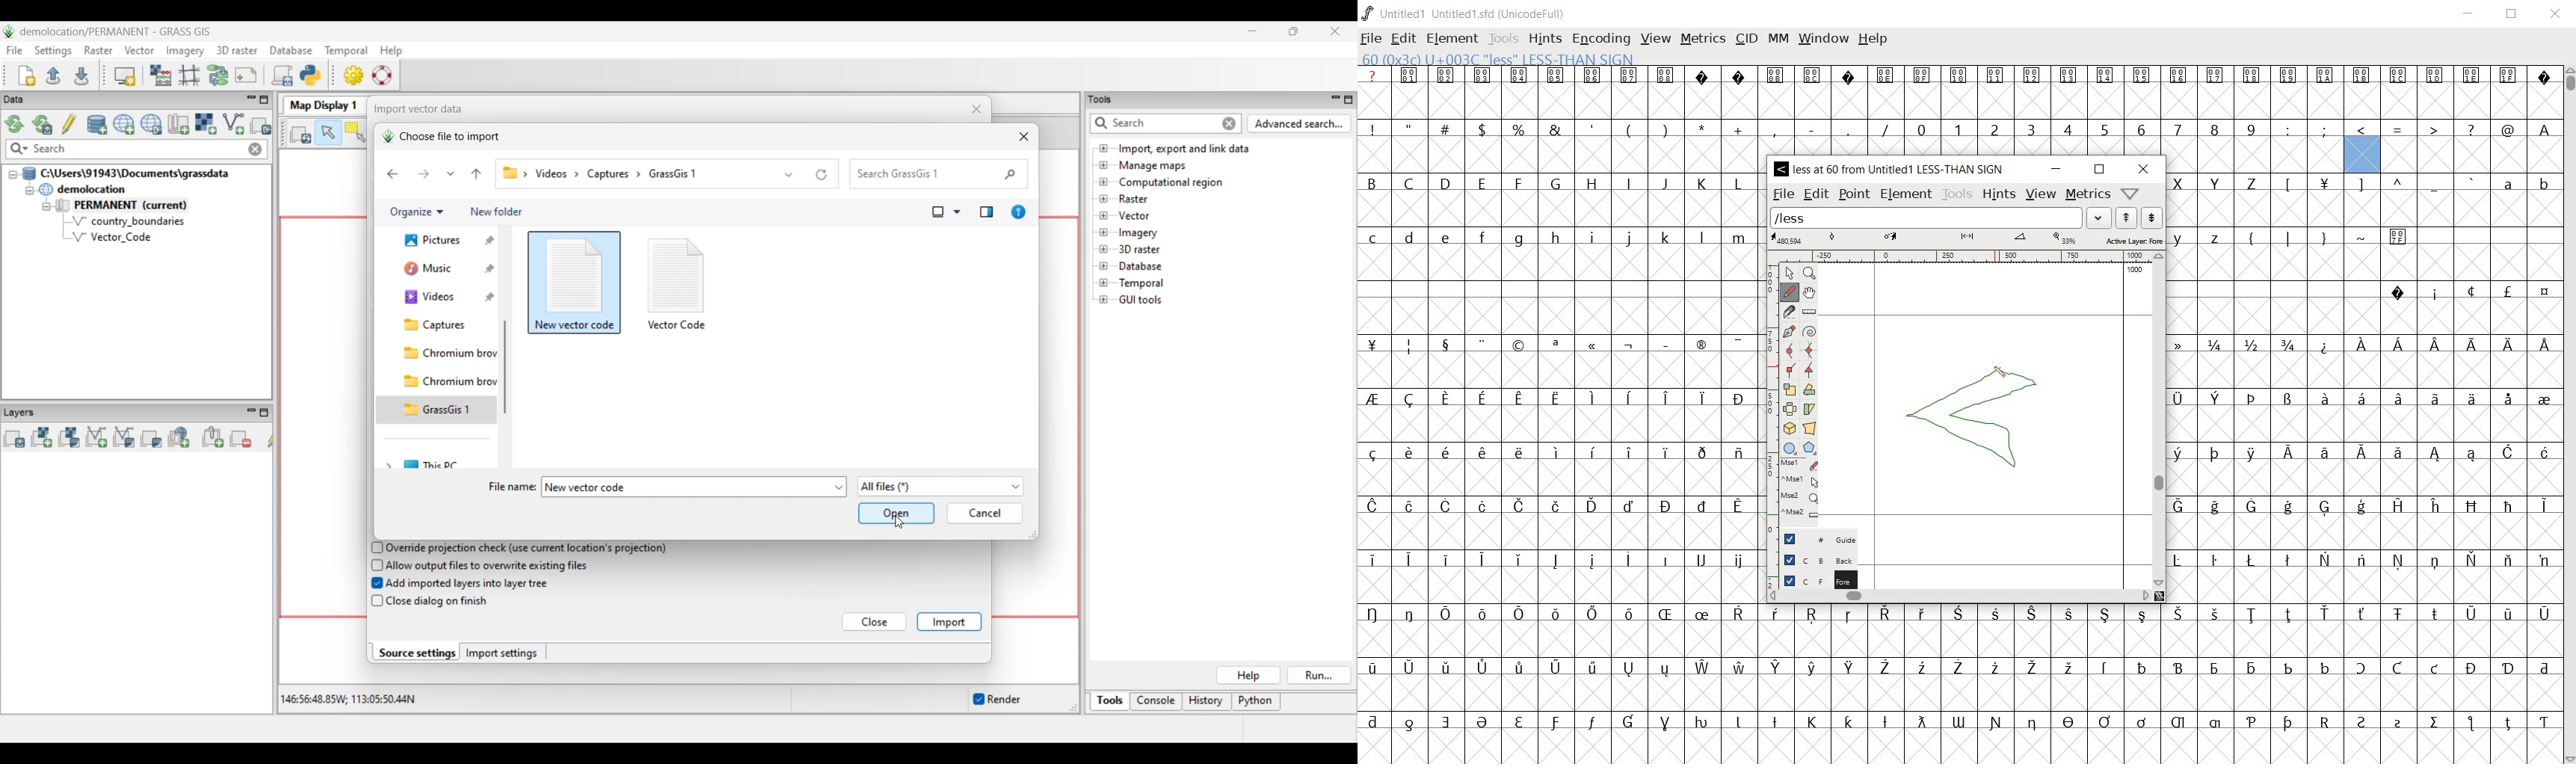  Describe the element at coordinates (2364, 452) in the screenshot. I see `special letters` at that location.